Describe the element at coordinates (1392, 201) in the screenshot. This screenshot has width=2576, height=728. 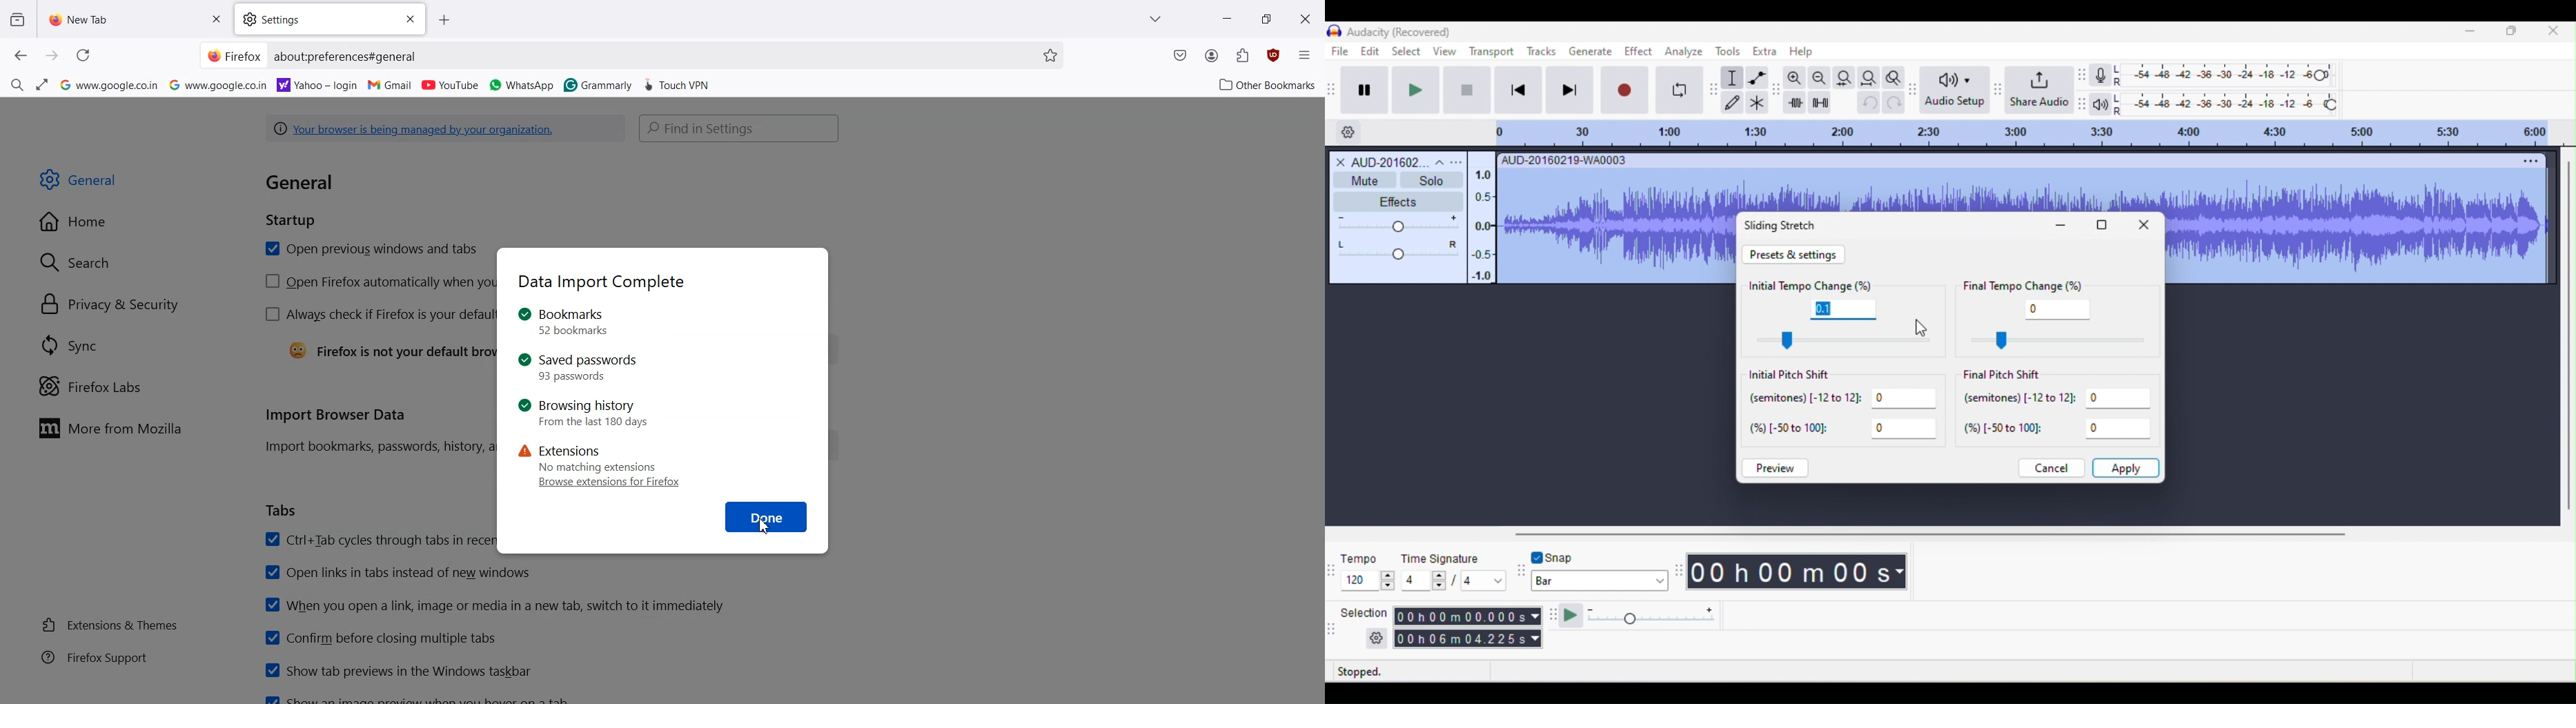
I see `Effects` at that location.